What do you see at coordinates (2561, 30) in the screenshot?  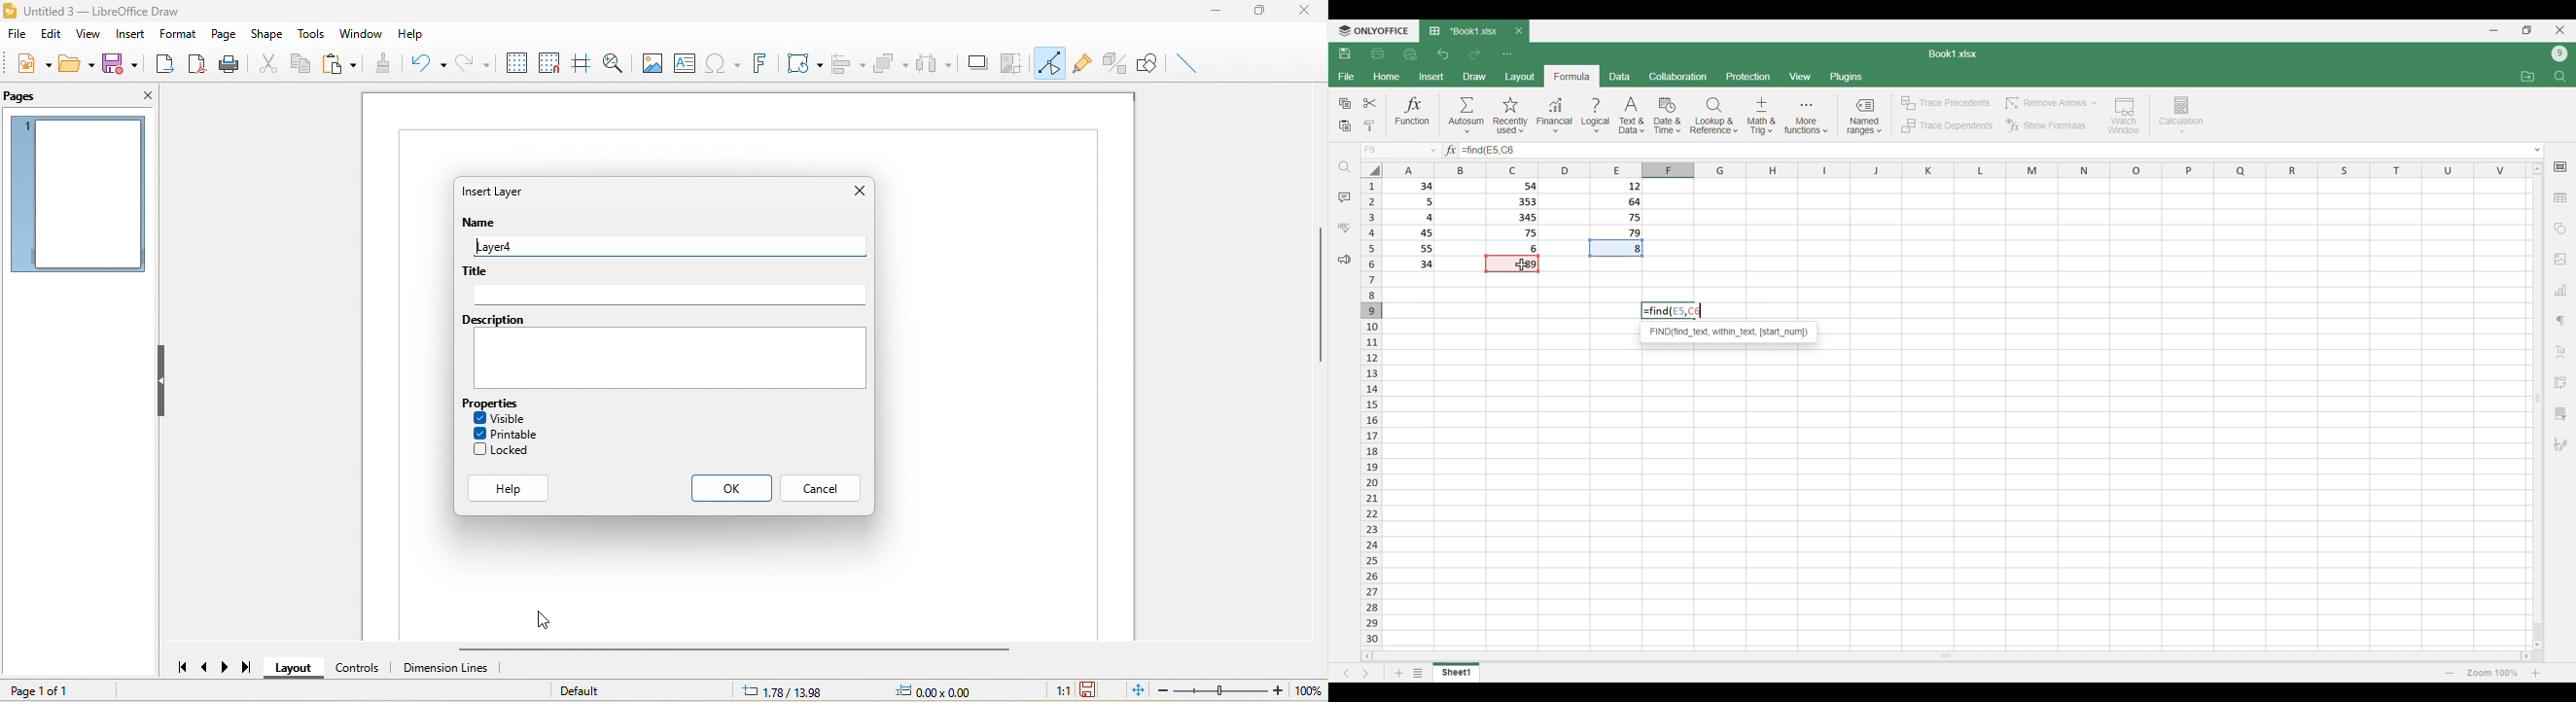 I see `Close interface` at bounding box center [2561, 30].